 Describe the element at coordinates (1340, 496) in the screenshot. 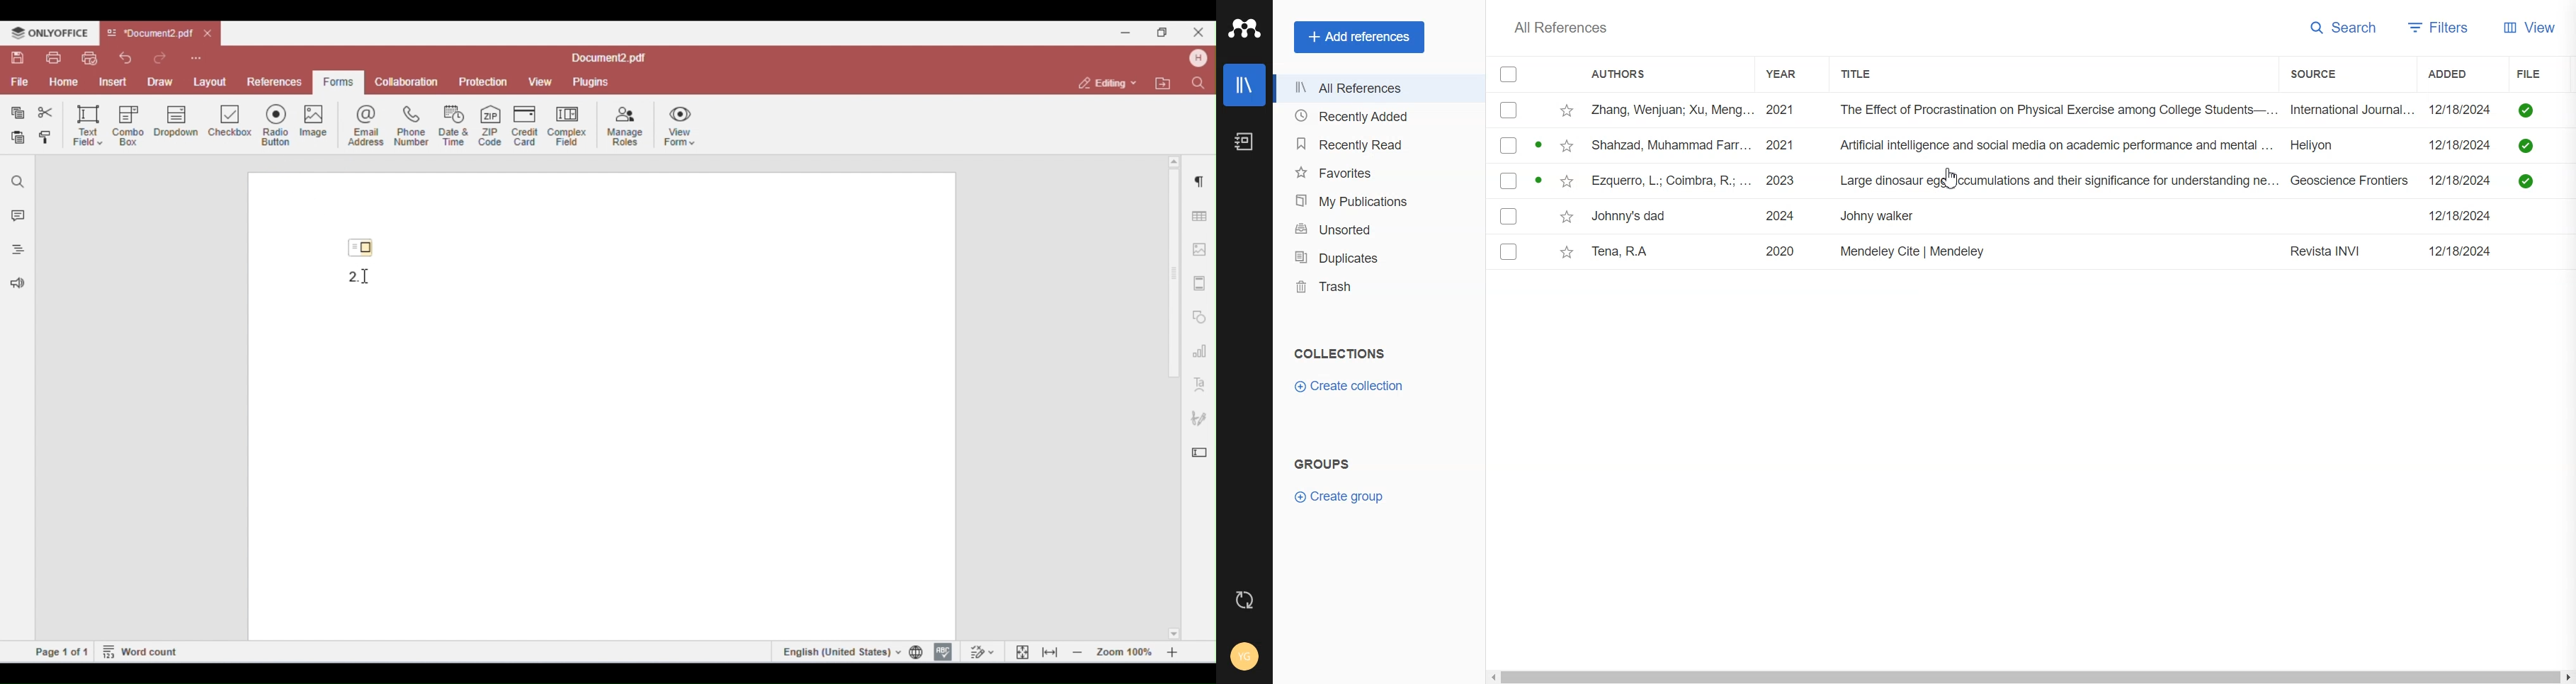

I see `Create Group` at that location.